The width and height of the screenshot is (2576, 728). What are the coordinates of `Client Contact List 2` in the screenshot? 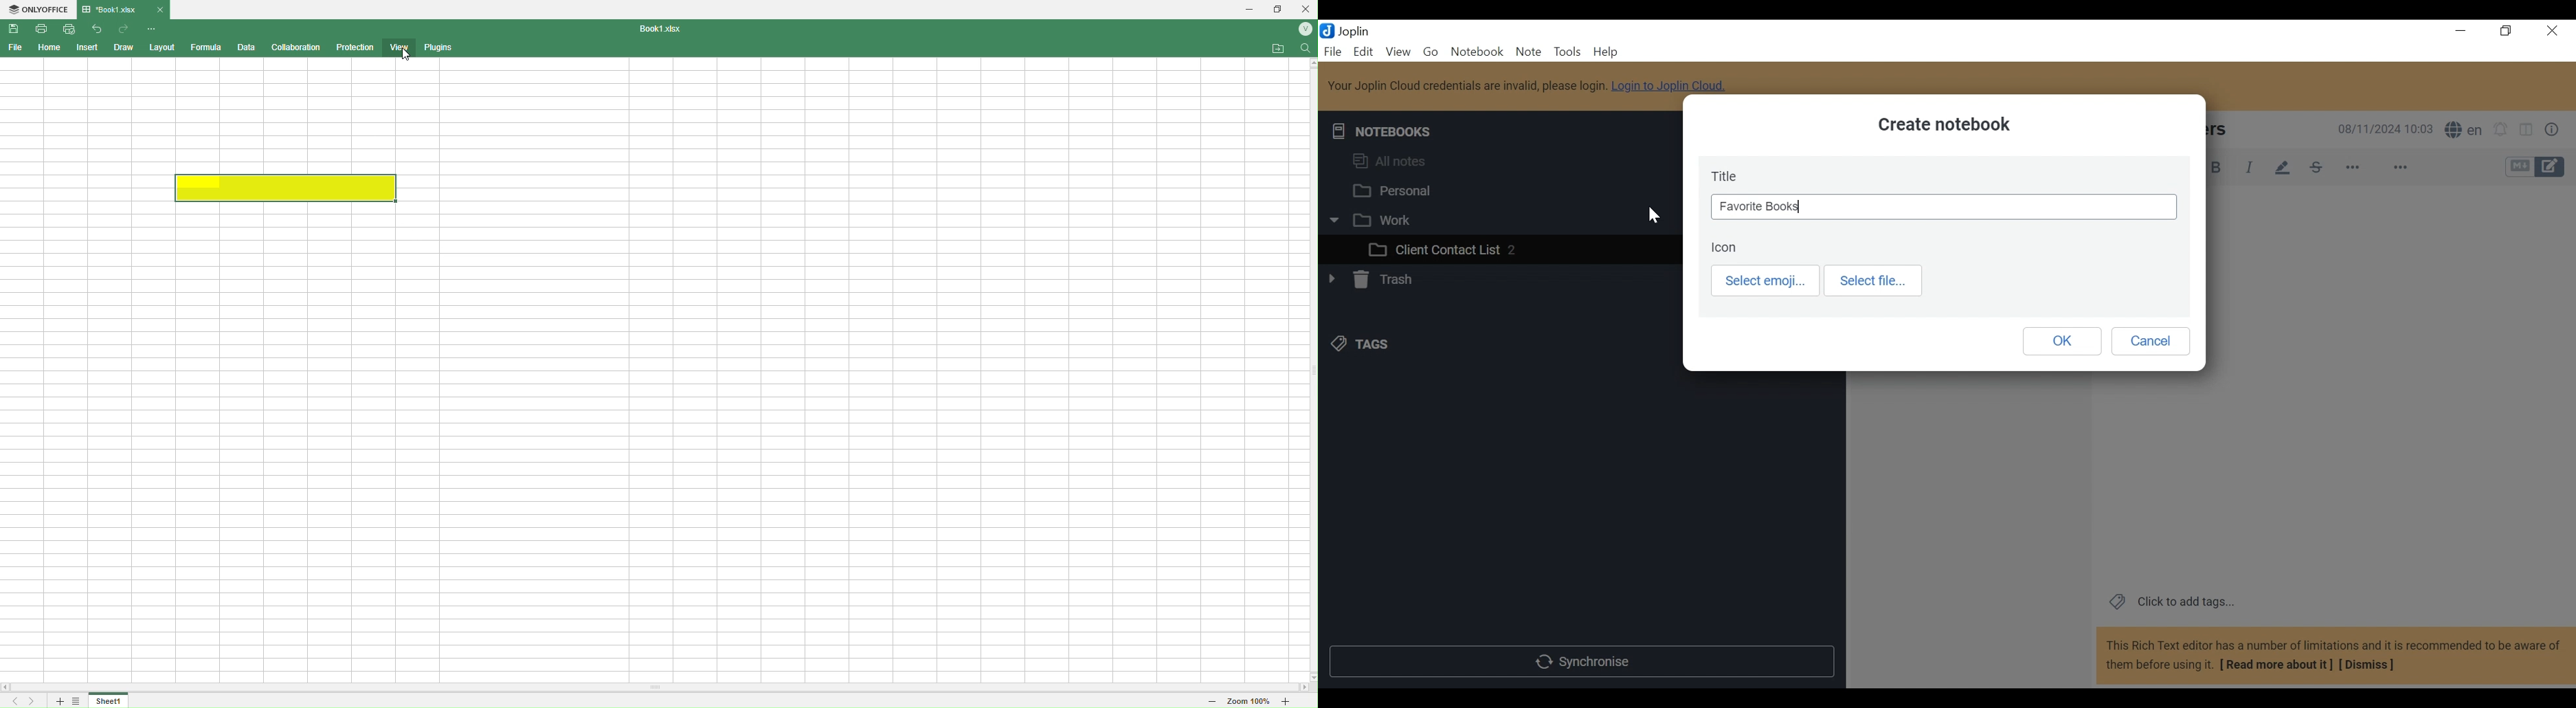 It's located at (1444, 250).